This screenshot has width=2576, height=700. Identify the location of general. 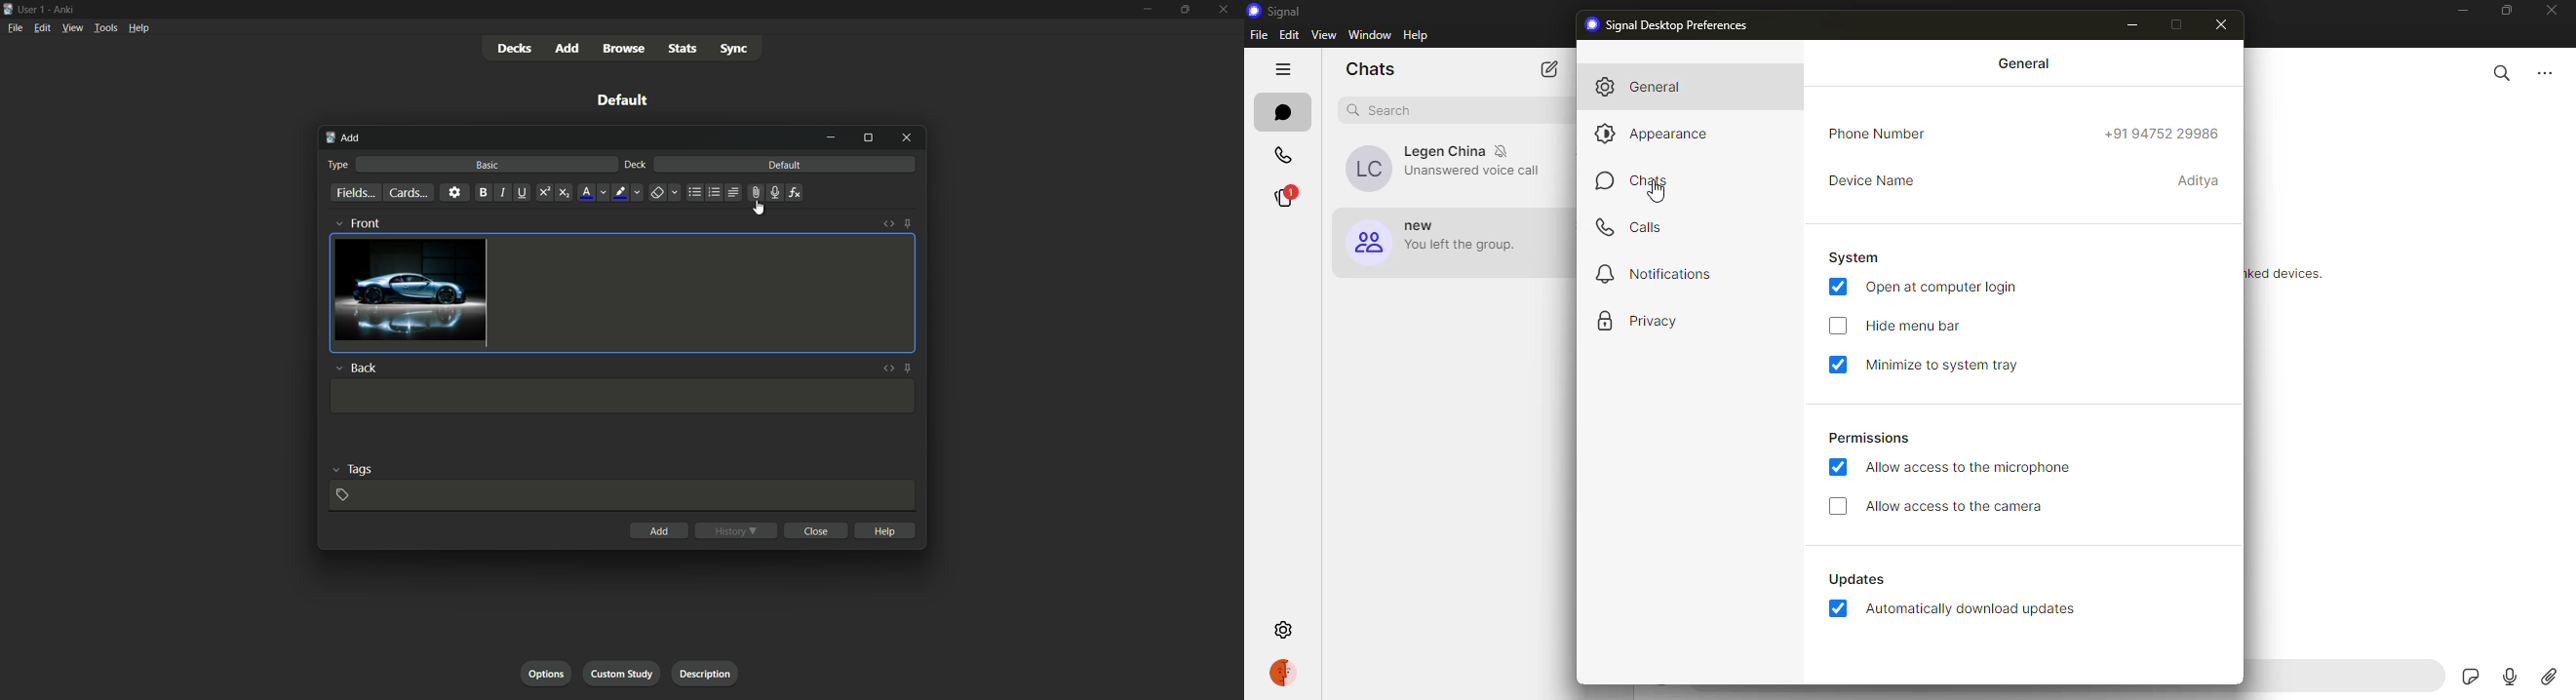
(1661, 86).